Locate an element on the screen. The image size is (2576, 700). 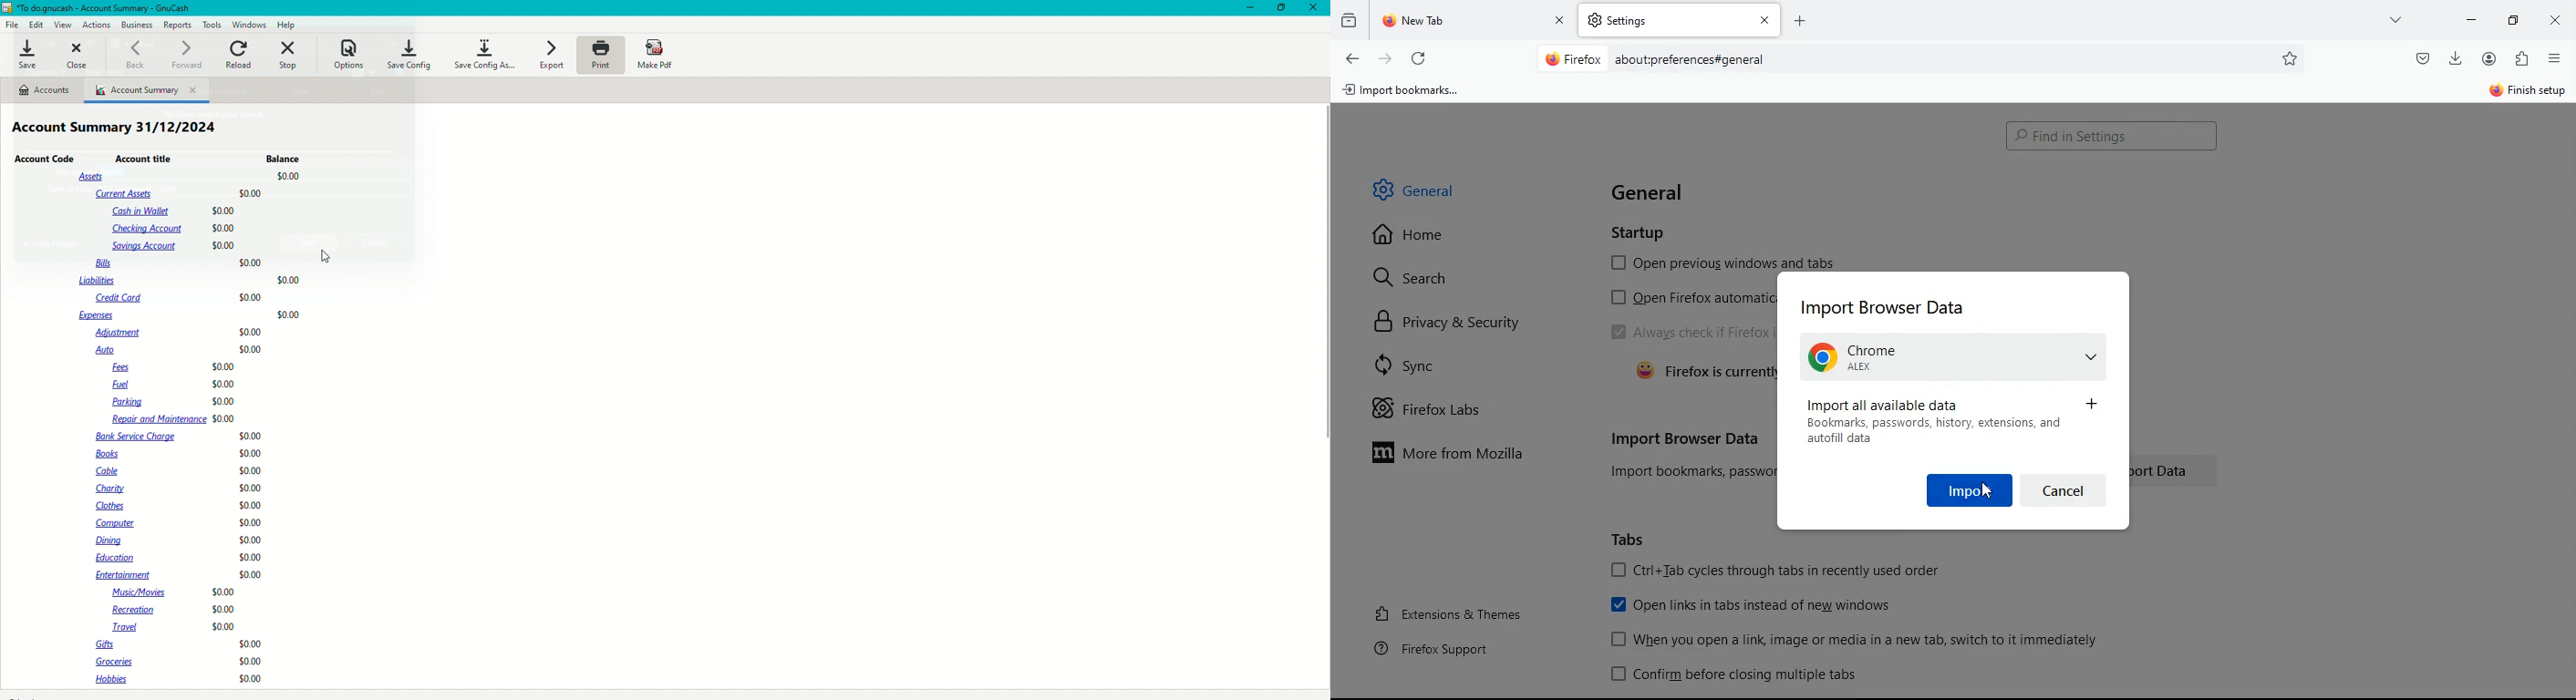
general is located at coordinates (1432, 189).